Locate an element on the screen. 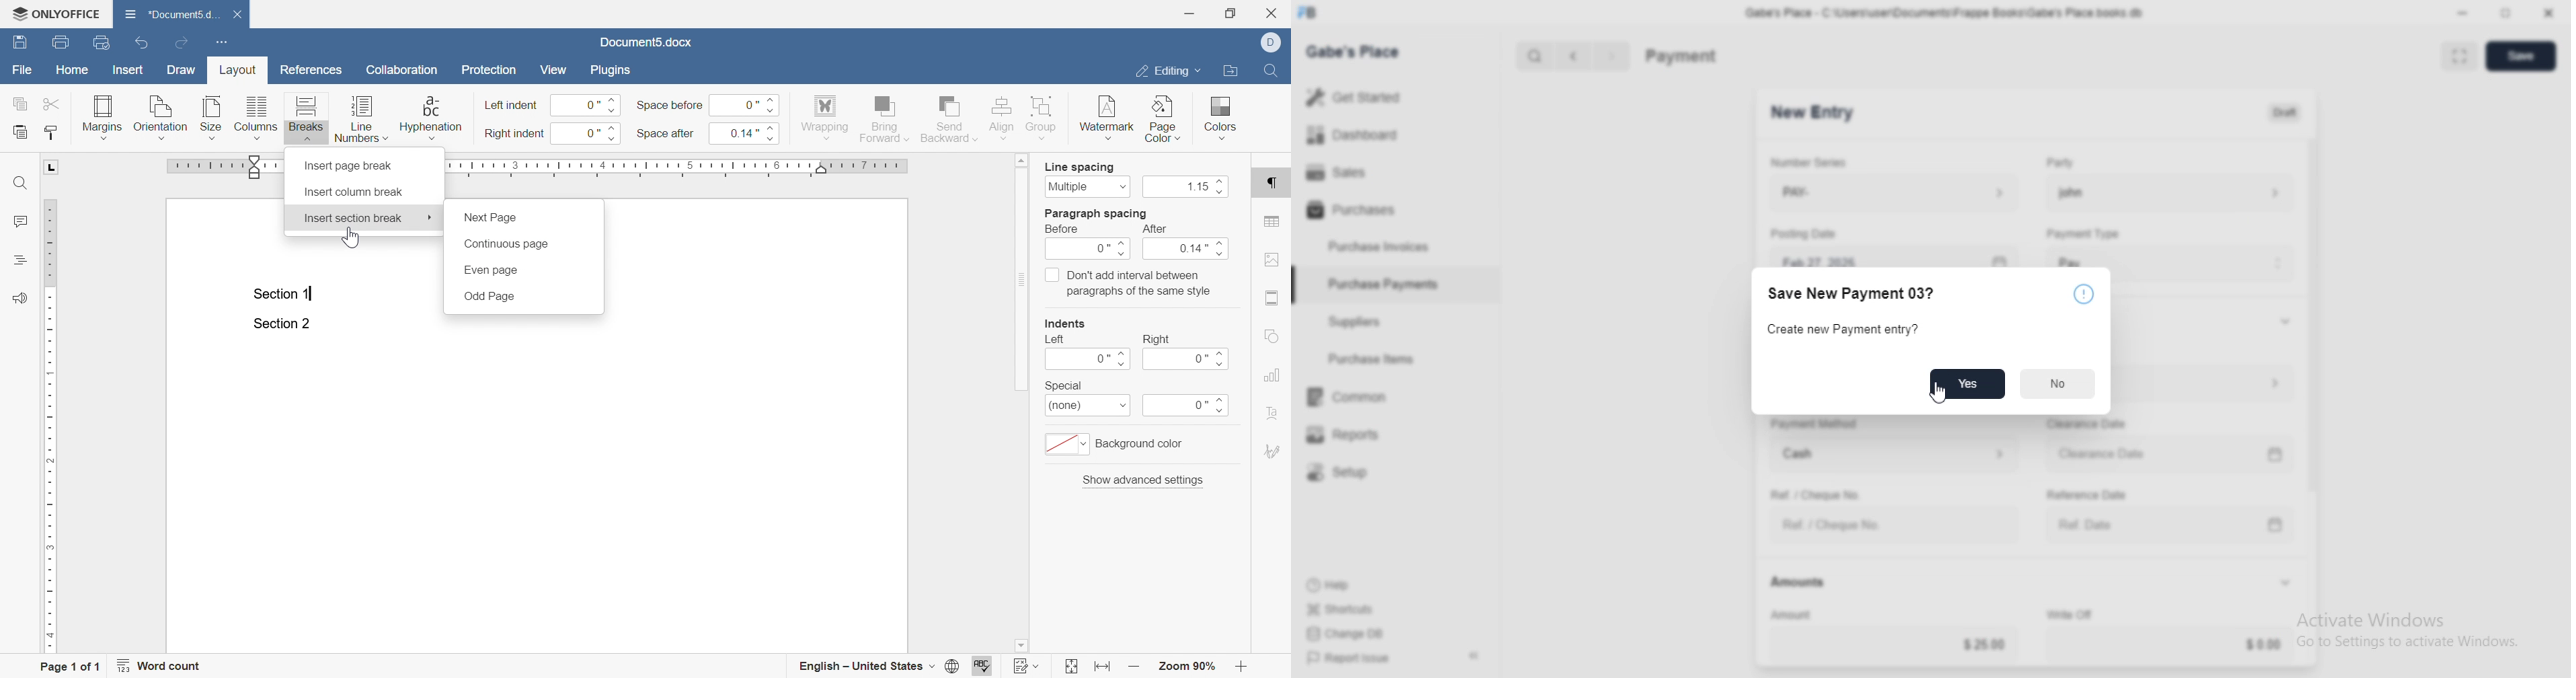 The image size is (2576, 700). page 1 of 1 is located at coordinates (73, 665).